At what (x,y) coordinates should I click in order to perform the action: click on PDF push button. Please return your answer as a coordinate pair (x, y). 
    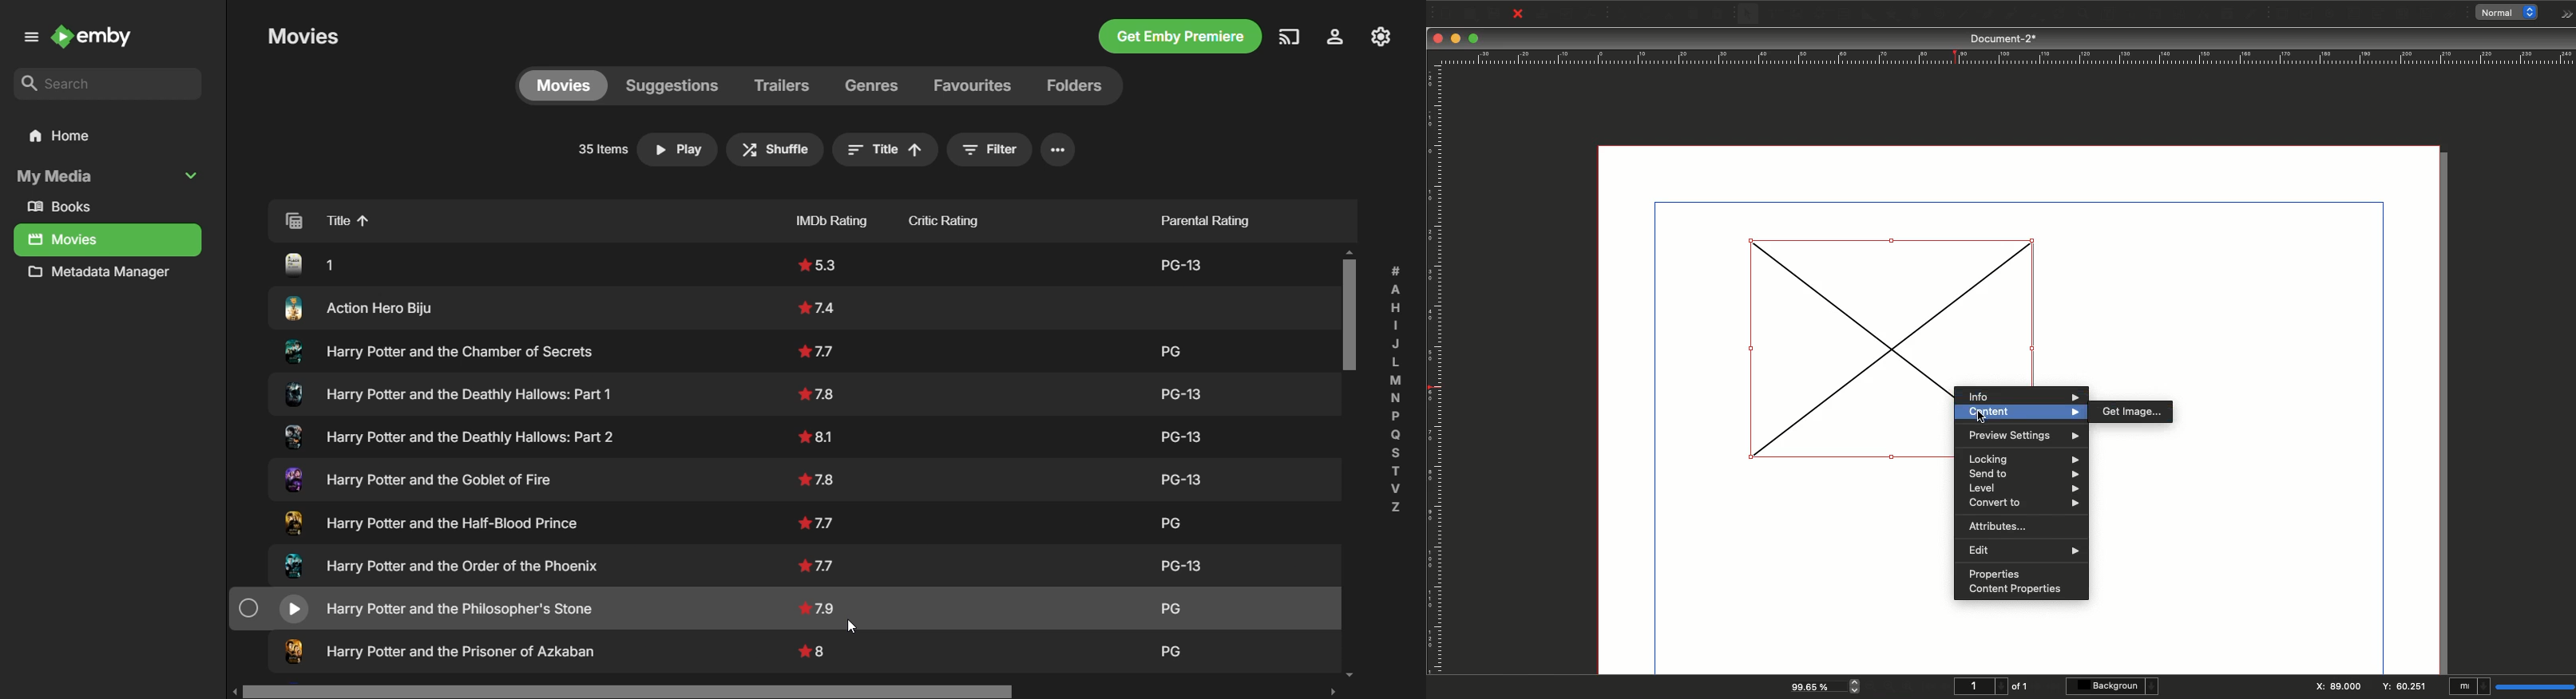
    Looking at the image, I should click on (2281, 14).